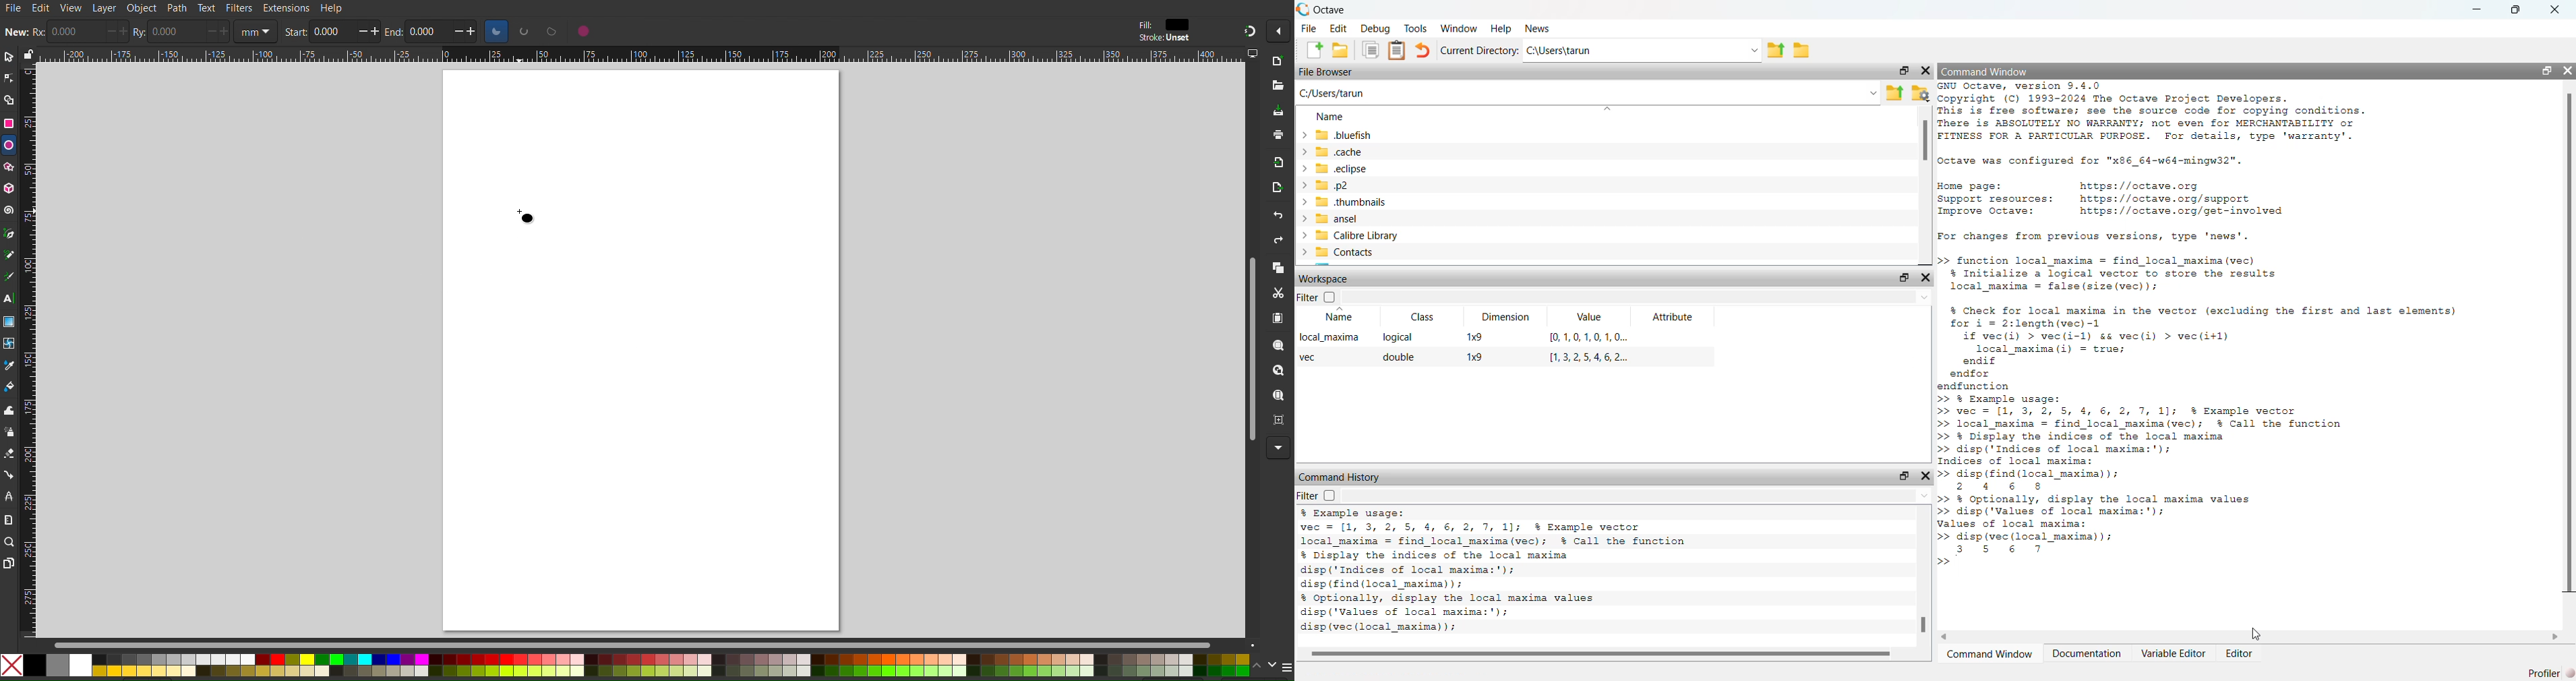 This screenshot has height=700, width=2576. Describe the element at coordinates (496, 32) in the screenshot. I see `circle options` at that location.